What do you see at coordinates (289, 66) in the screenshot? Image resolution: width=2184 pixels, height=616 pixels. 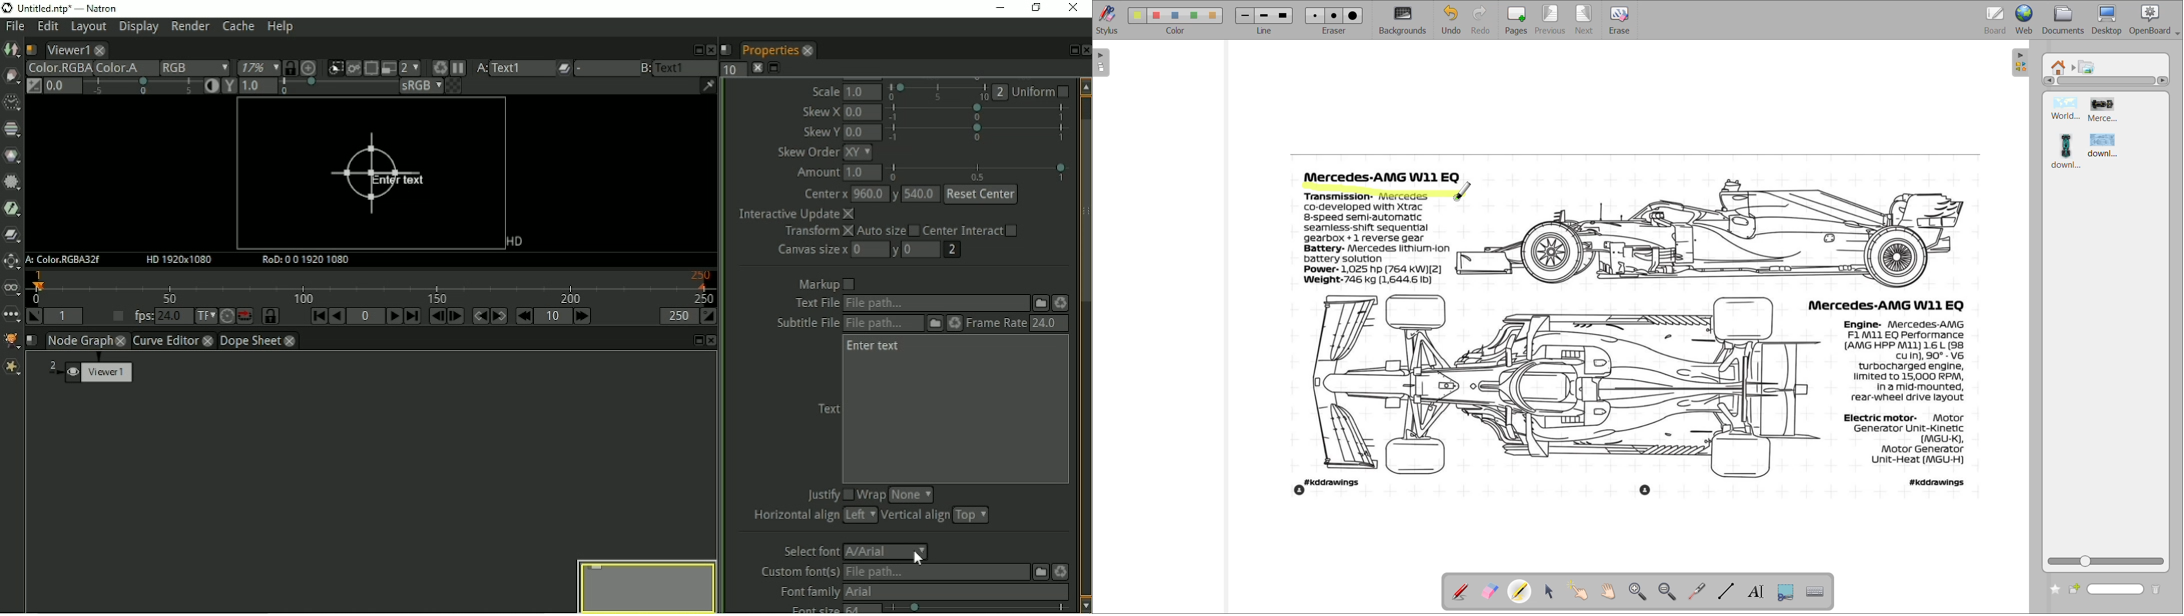 I see `Synchronize viewers` at bounding box center [289, 66].